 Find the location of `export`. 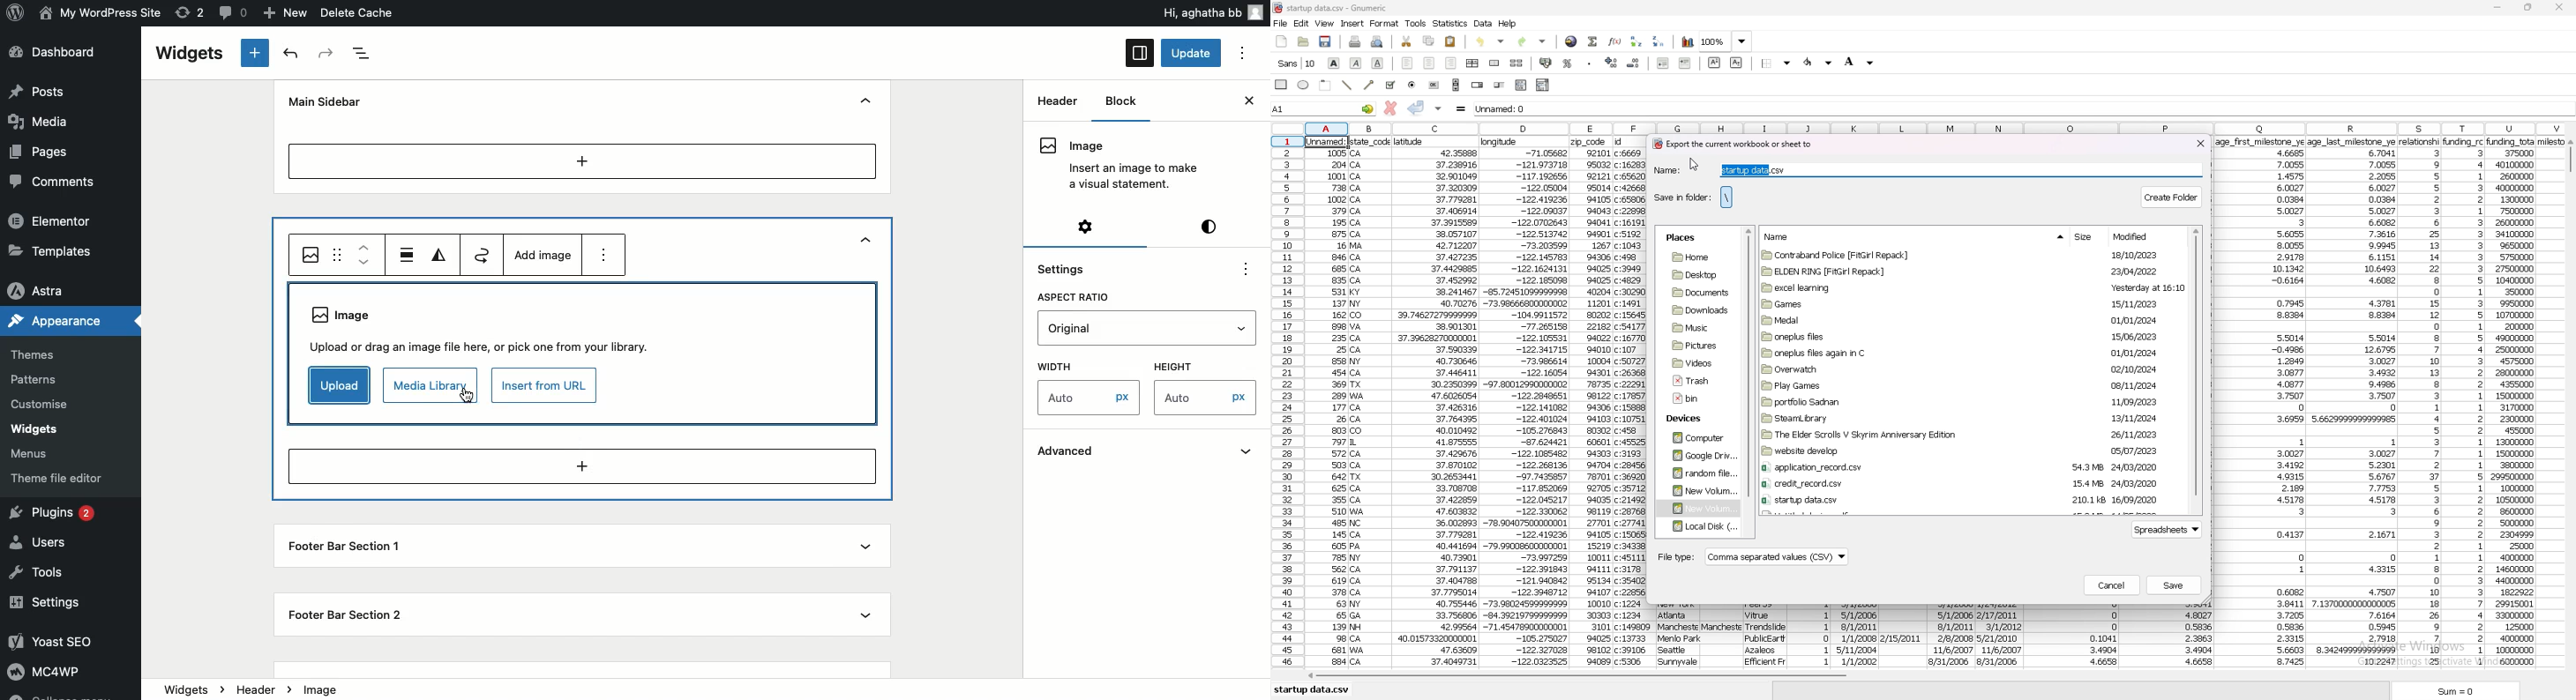

export is located at coordinates (1731, 144).